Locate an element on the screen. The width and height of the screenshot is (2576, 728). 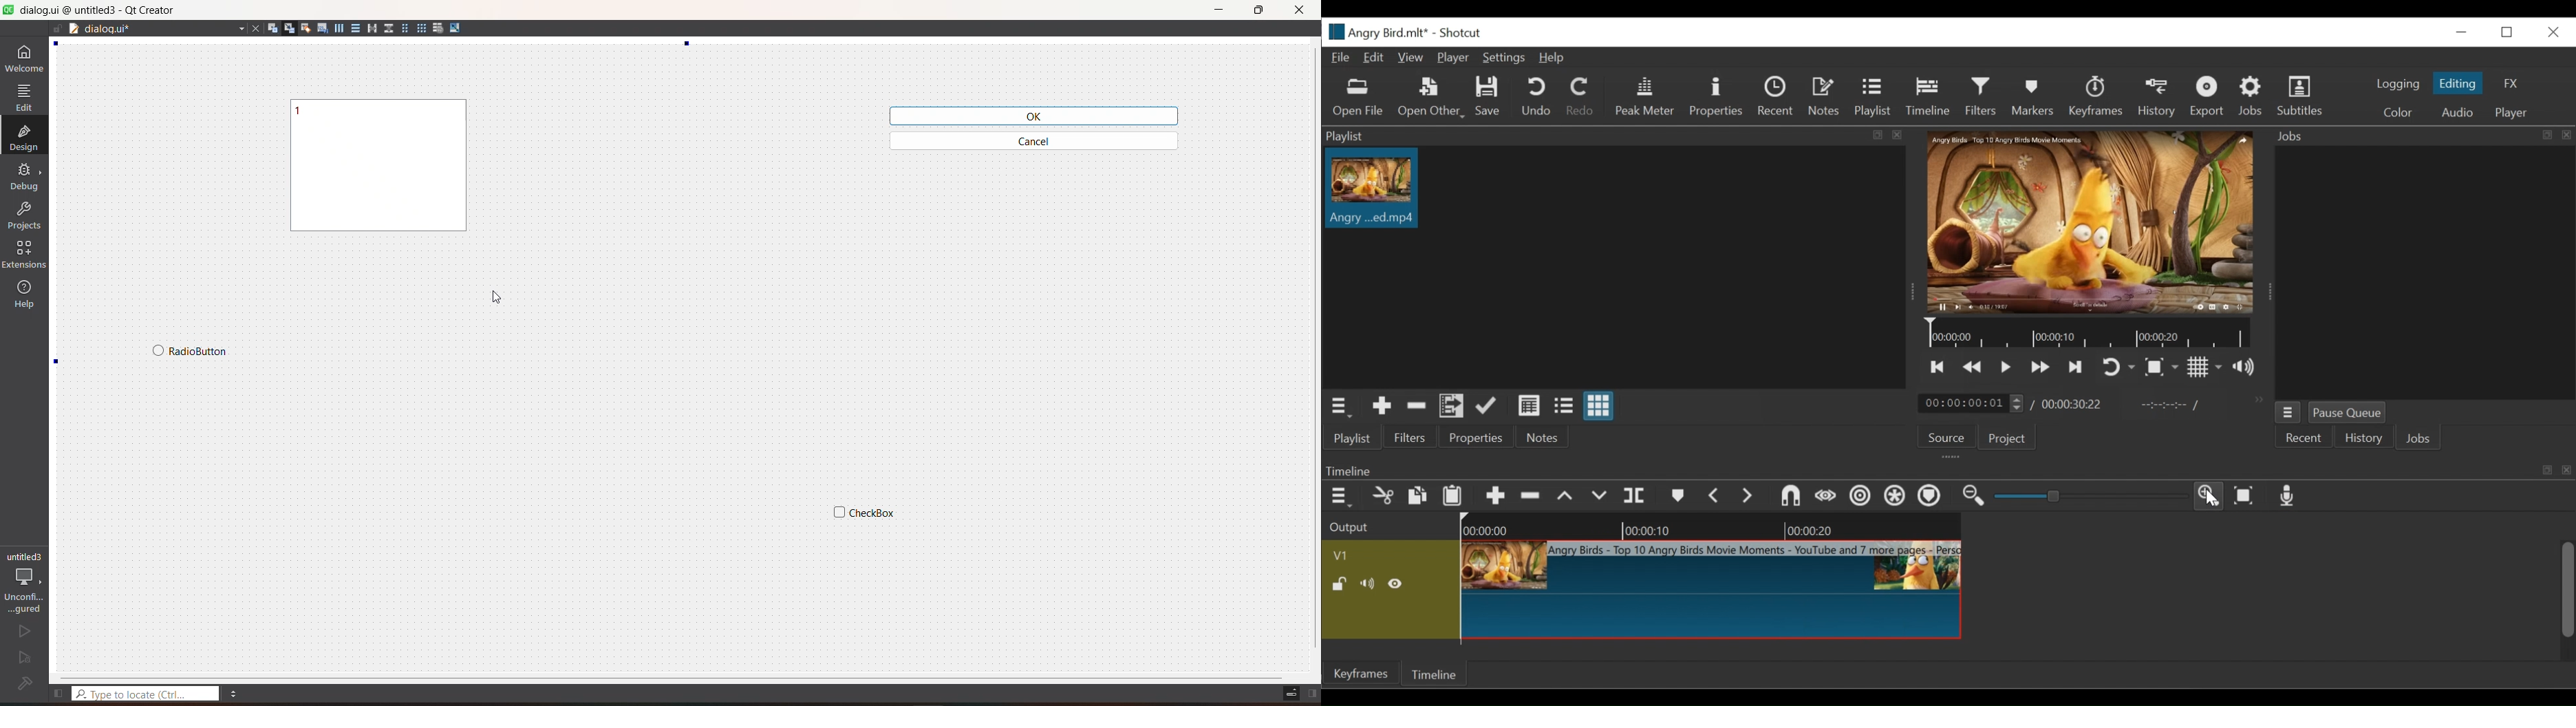
Timeline is located at coordinates (1716, 527).